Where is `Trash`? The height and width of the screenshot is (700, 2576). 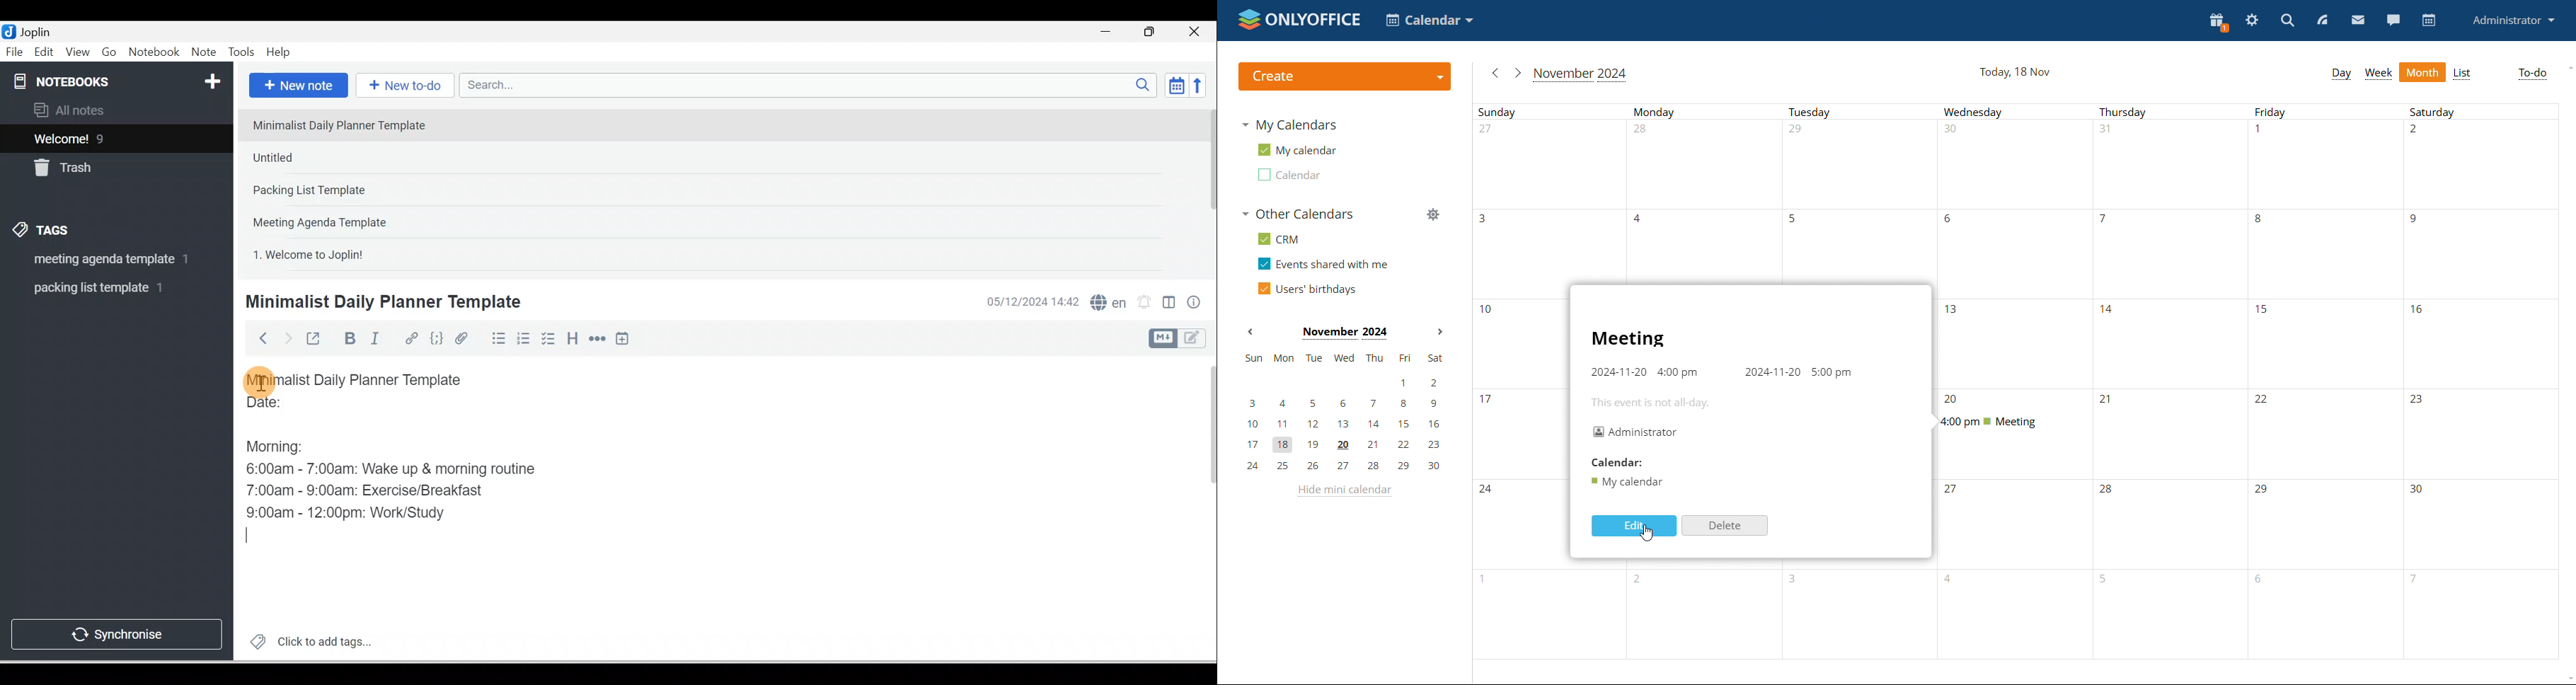
Trash is located at coordinates (93, 164).